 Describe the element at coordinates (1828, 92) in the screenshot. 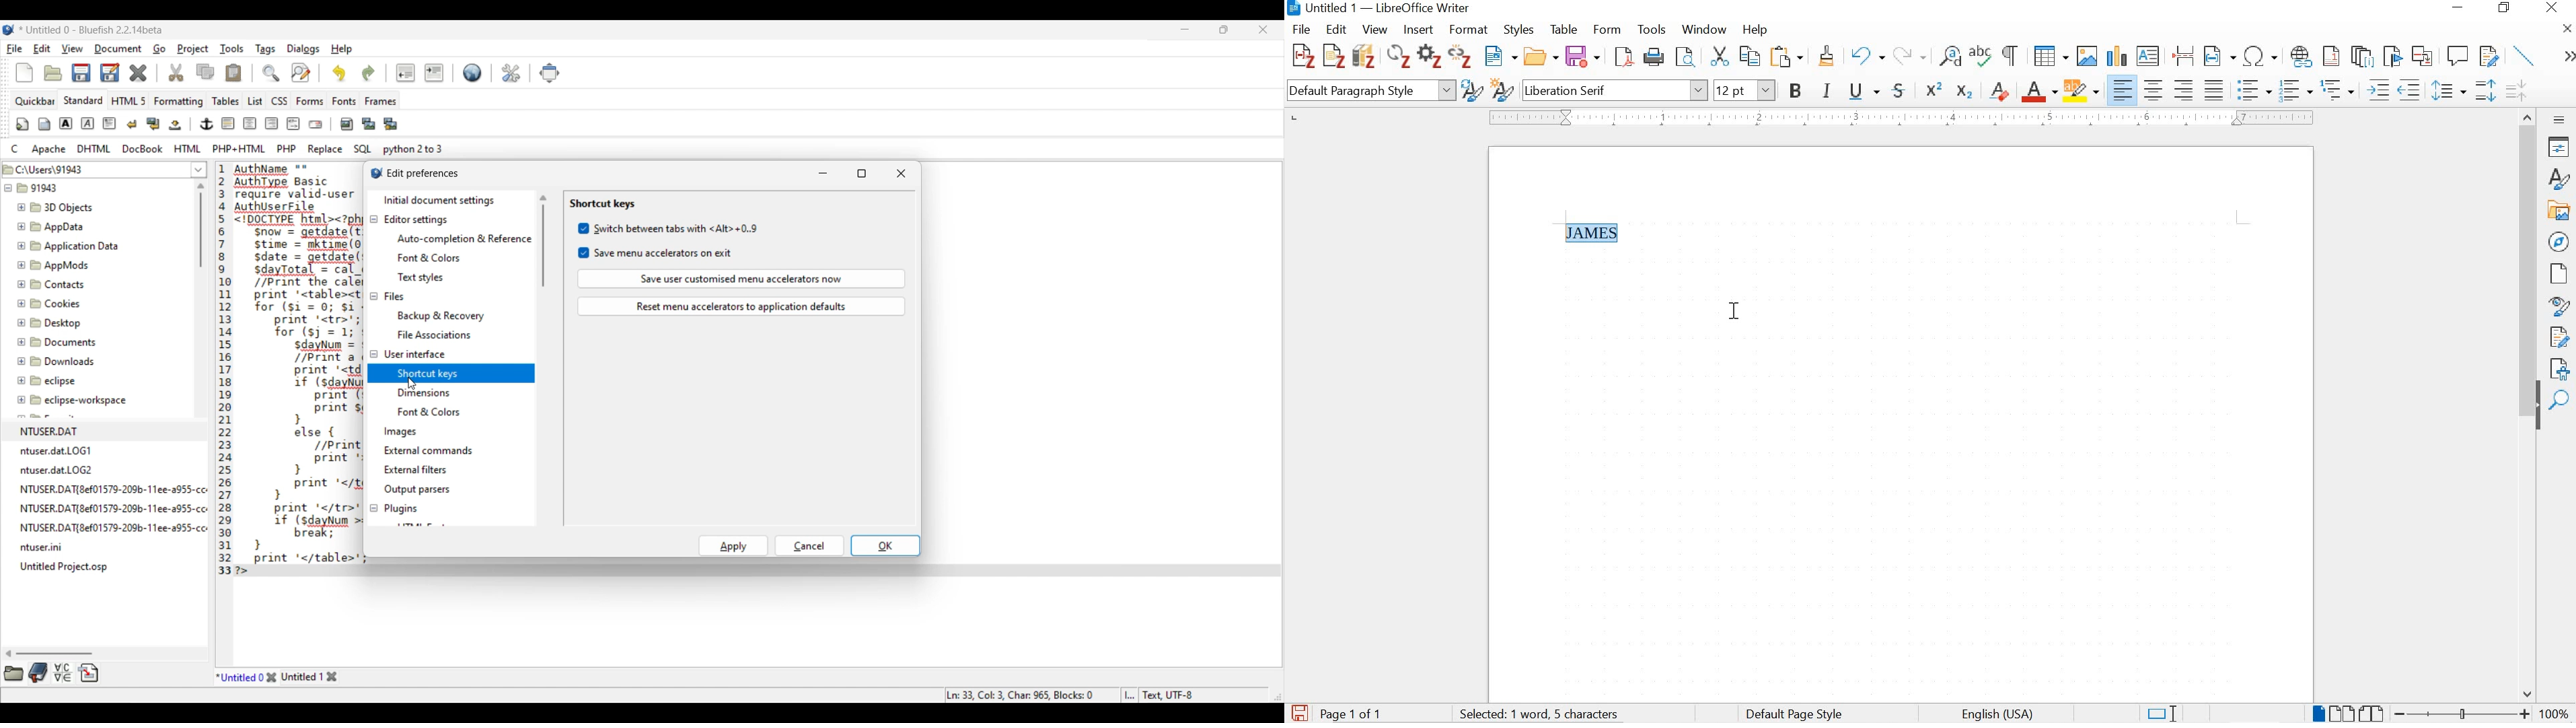

I see `italic` at that location.